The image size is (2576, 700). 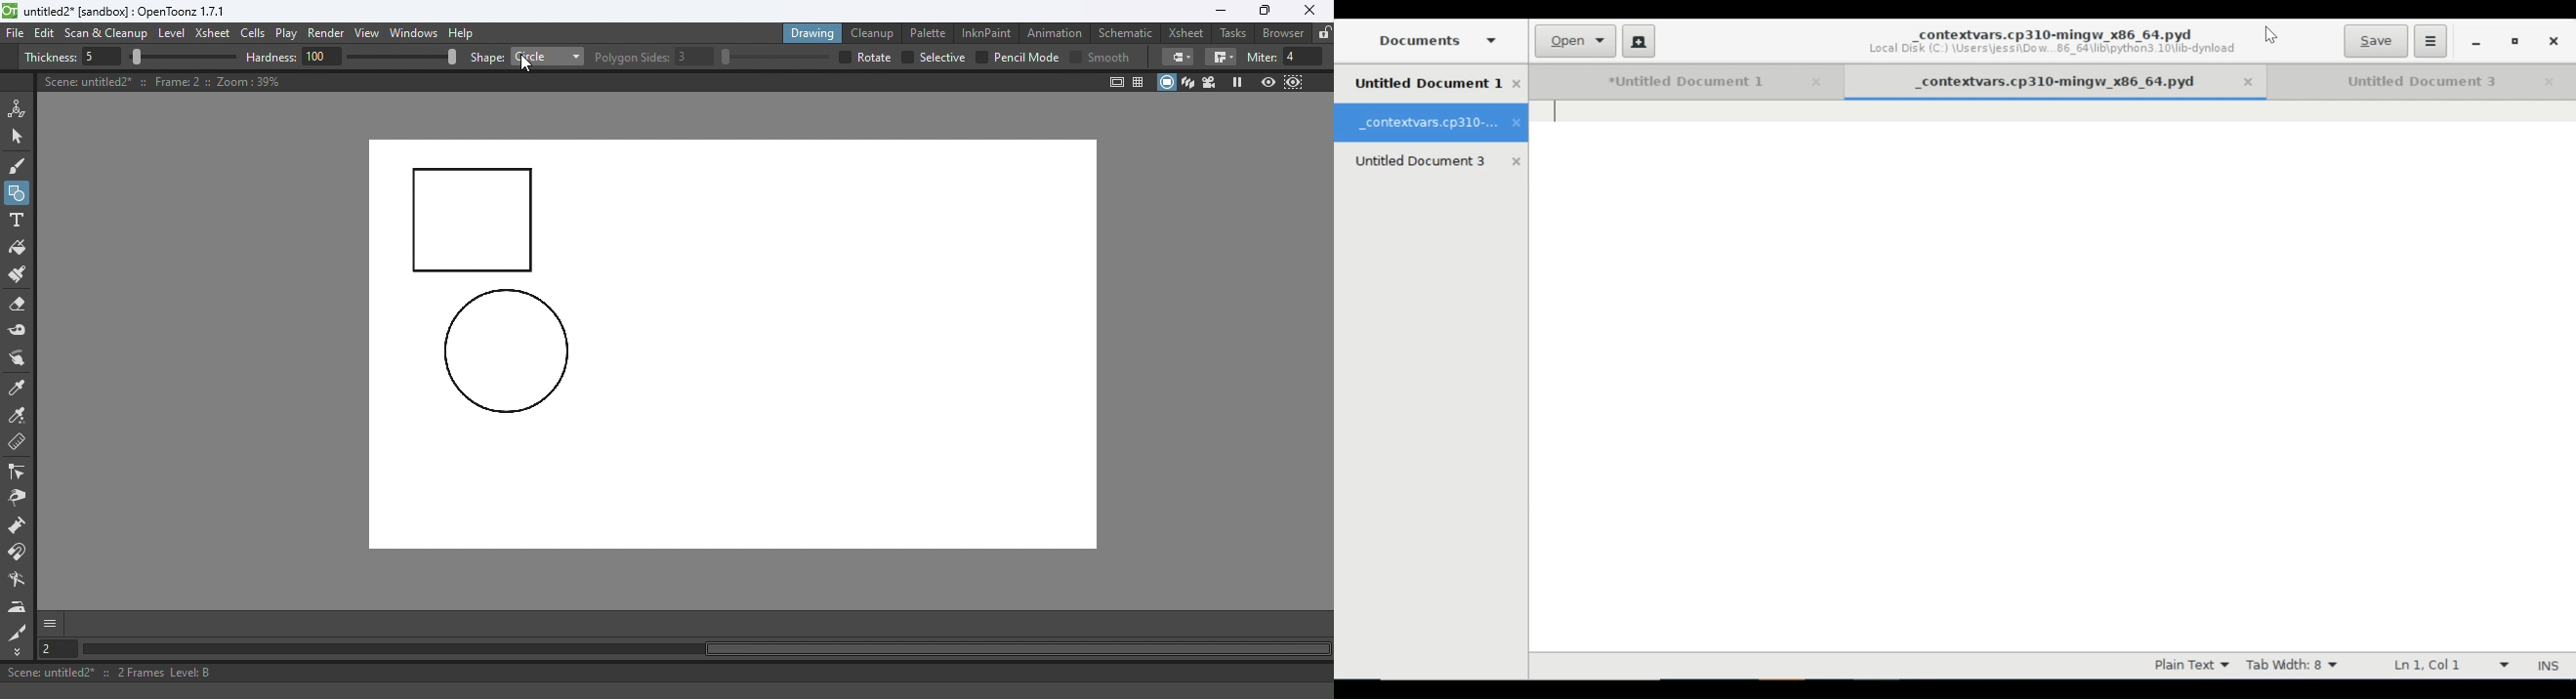 What do you see at coordinates (474, 222) in the screenshot?
I see `Rectangle drawn` at bounding box center [474, 222].